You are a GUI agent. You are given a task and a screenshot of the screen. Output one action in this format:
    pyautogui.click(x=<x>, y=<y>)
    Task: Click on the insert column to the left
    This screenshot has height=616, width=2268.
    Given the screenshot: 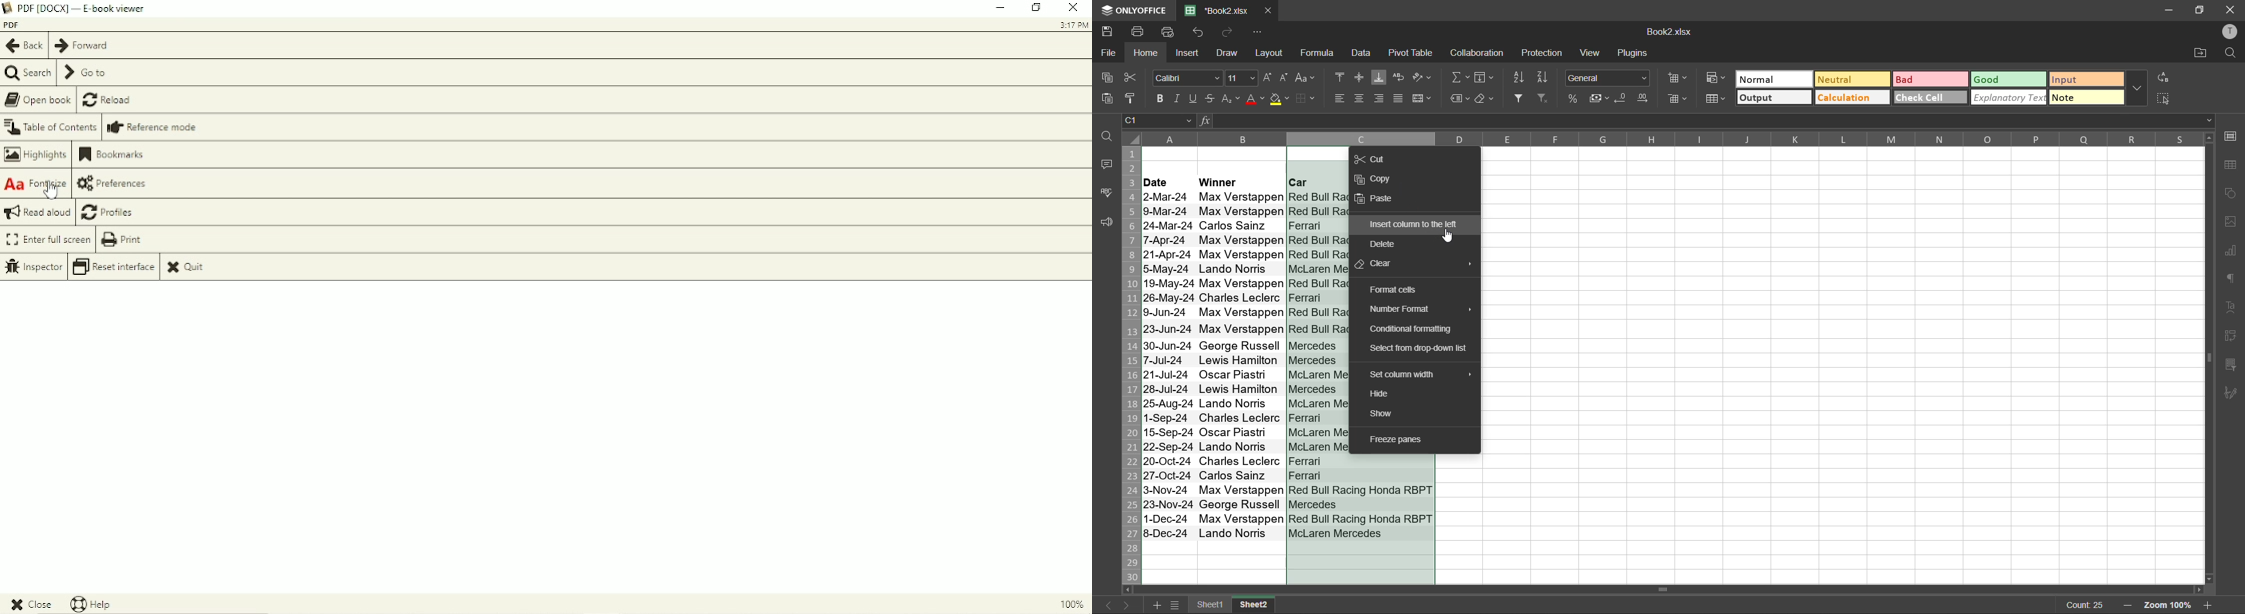 What is the action you would take?
    pyautogui.click(x=1416, y=223)
    